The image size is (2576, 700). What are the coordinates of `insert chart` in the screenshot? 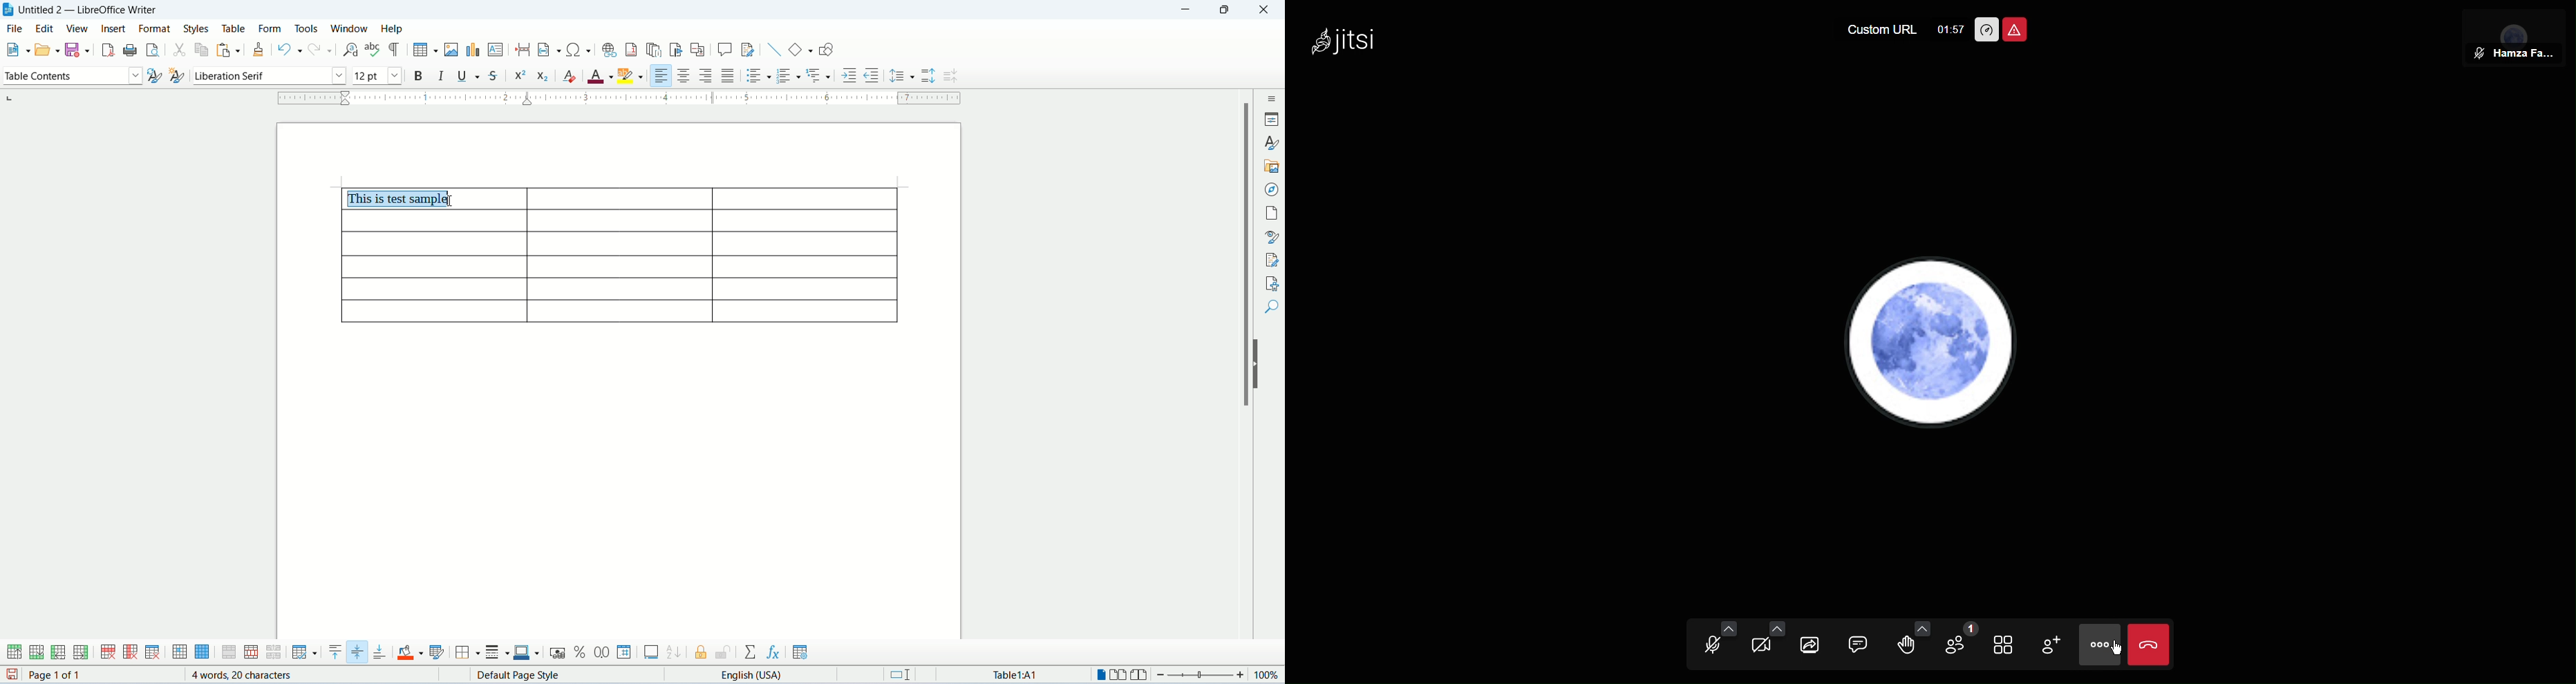 It's located at (474, 50).